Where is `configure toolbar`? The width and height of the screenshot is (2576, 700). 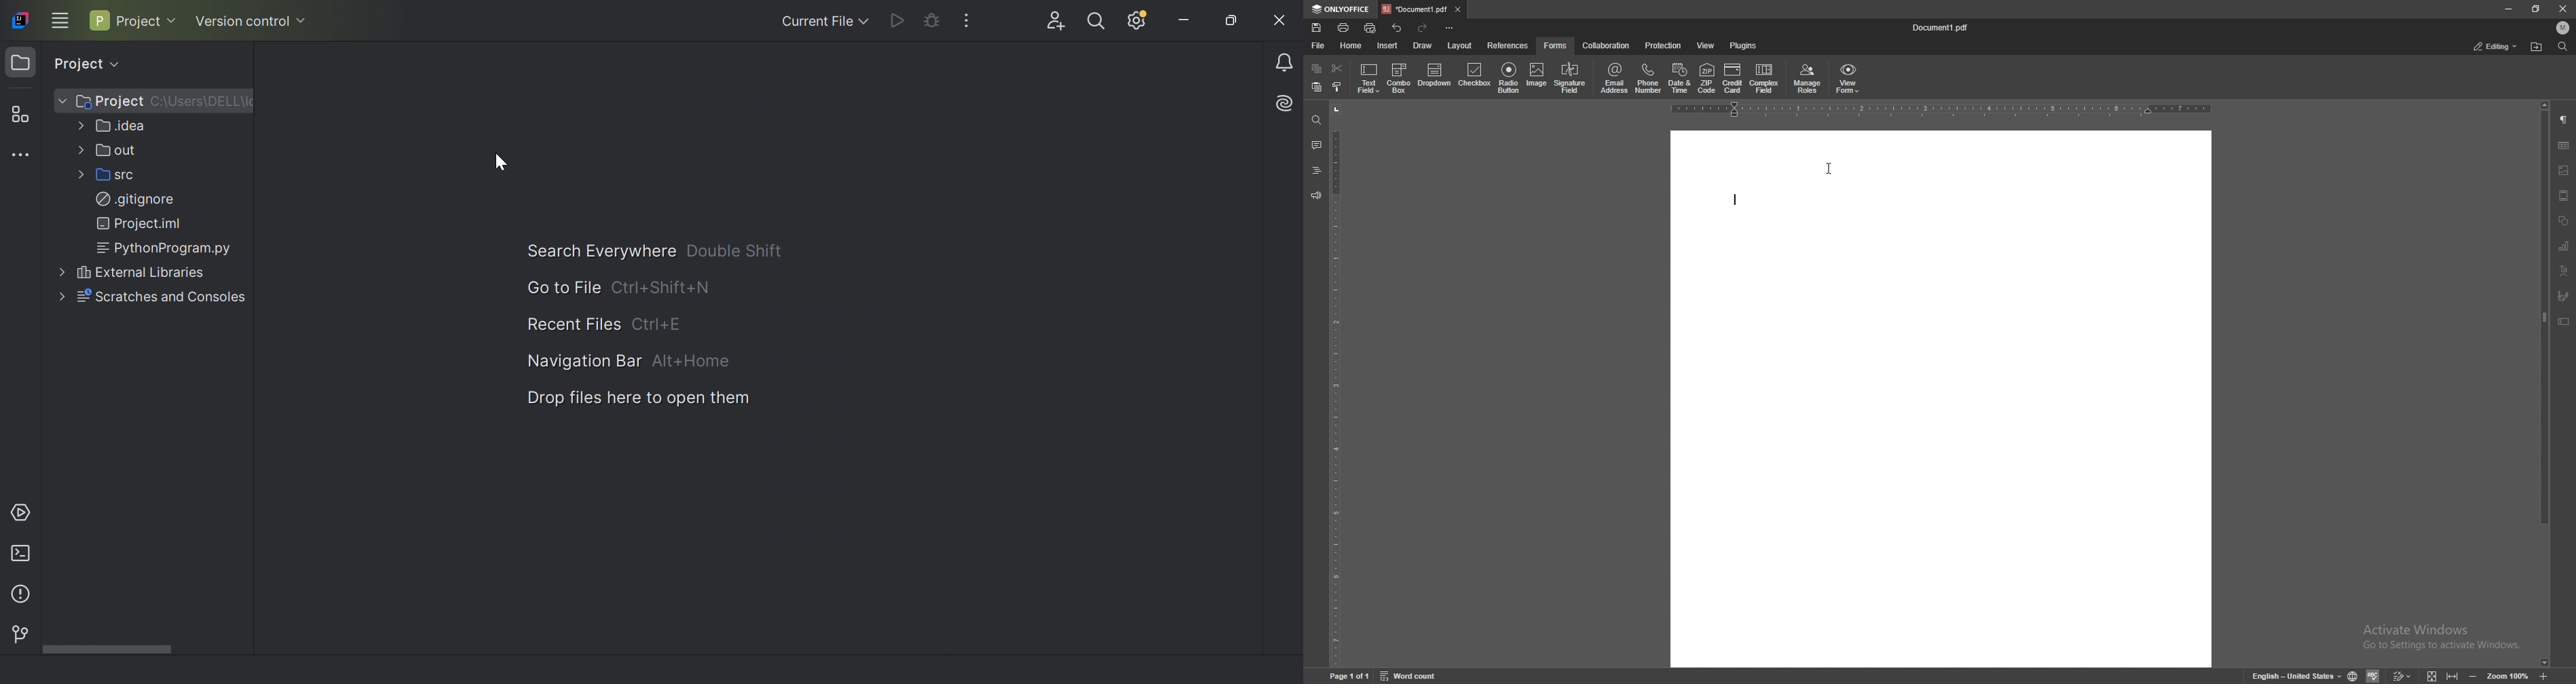 configure toolbar is located at coordinates (1450, 27).